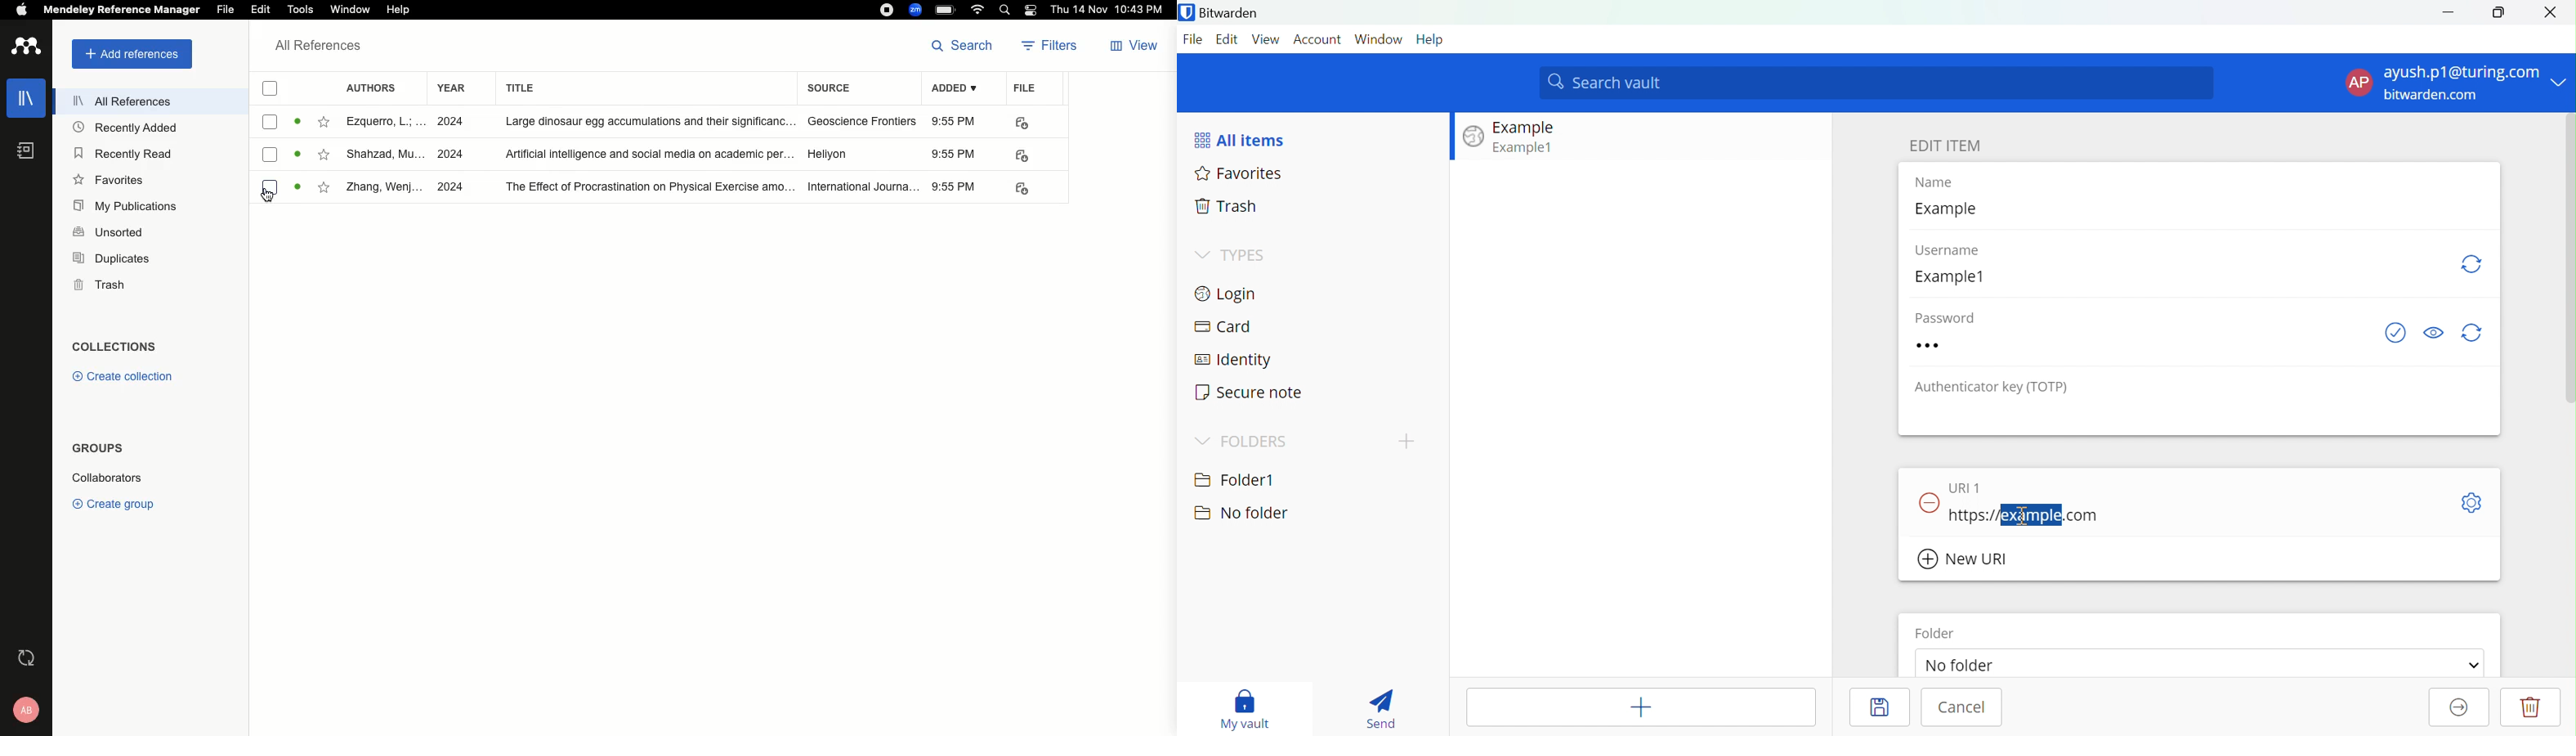  Describe the element at coordinates (977, 10) in the screenshot. I see `Internet` at that location.